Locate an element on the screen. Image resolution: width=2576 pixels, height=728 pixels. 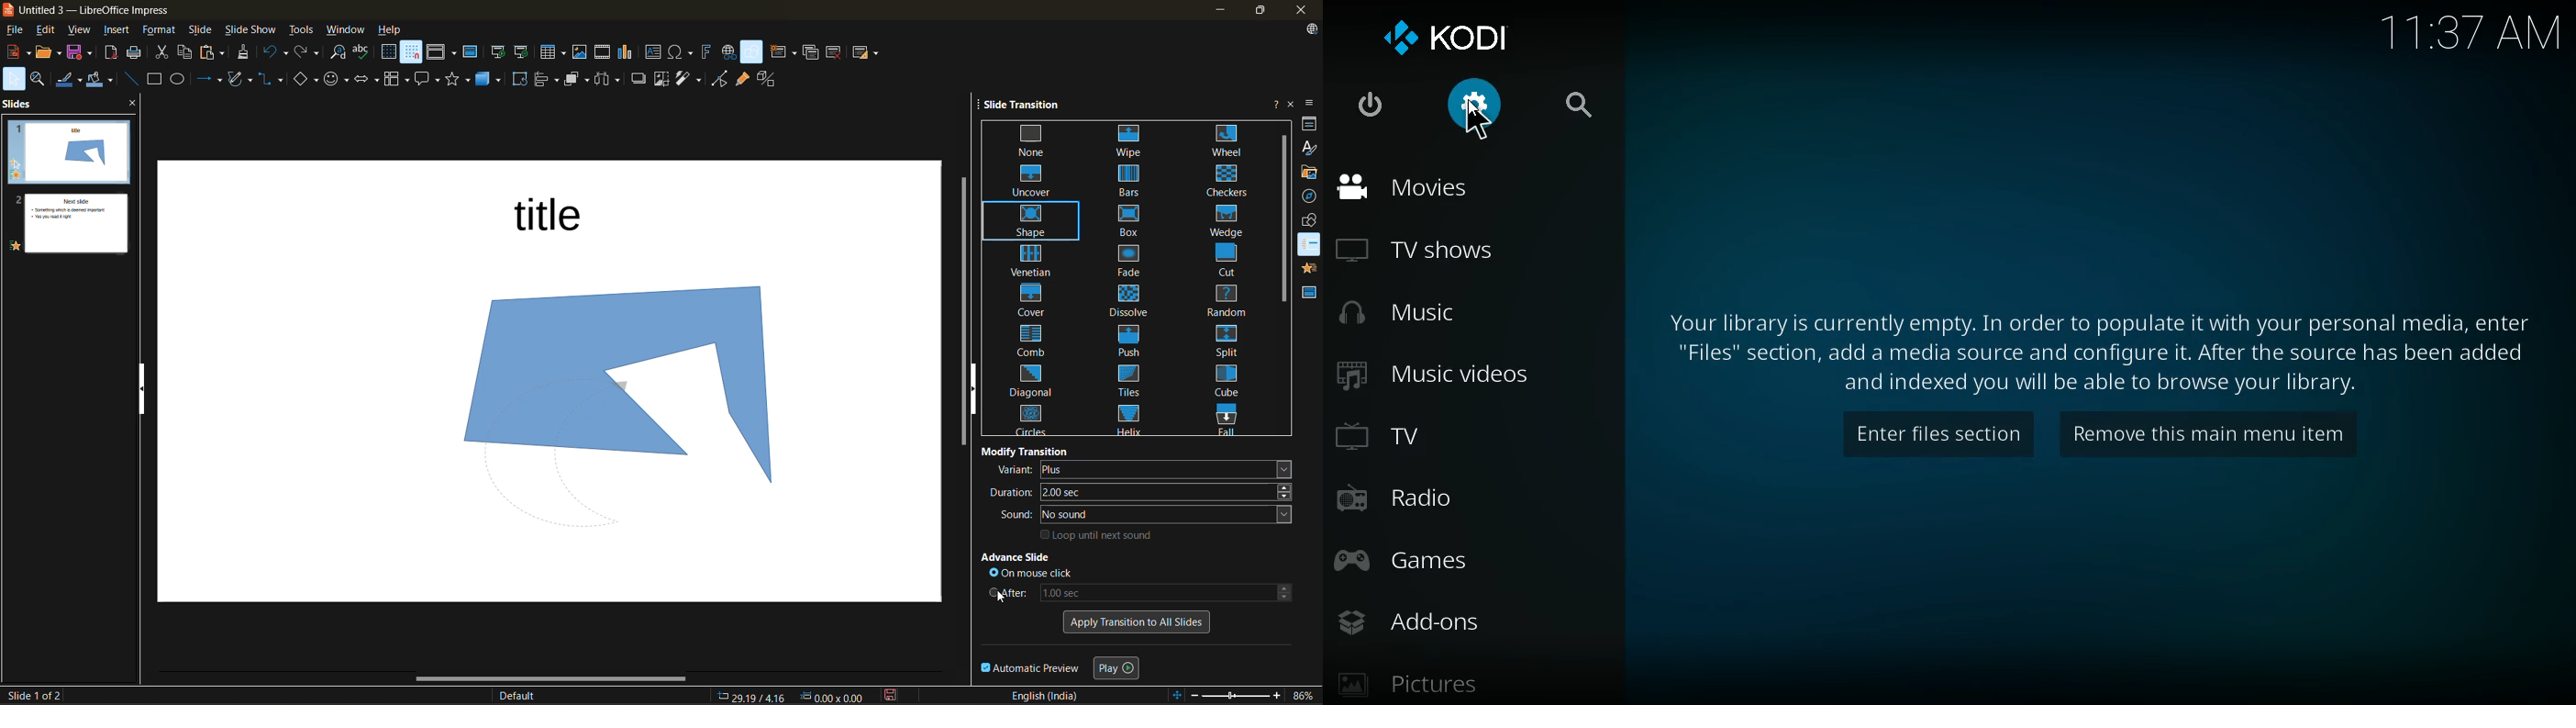
insert framework text is located at coordinates (708, 53).